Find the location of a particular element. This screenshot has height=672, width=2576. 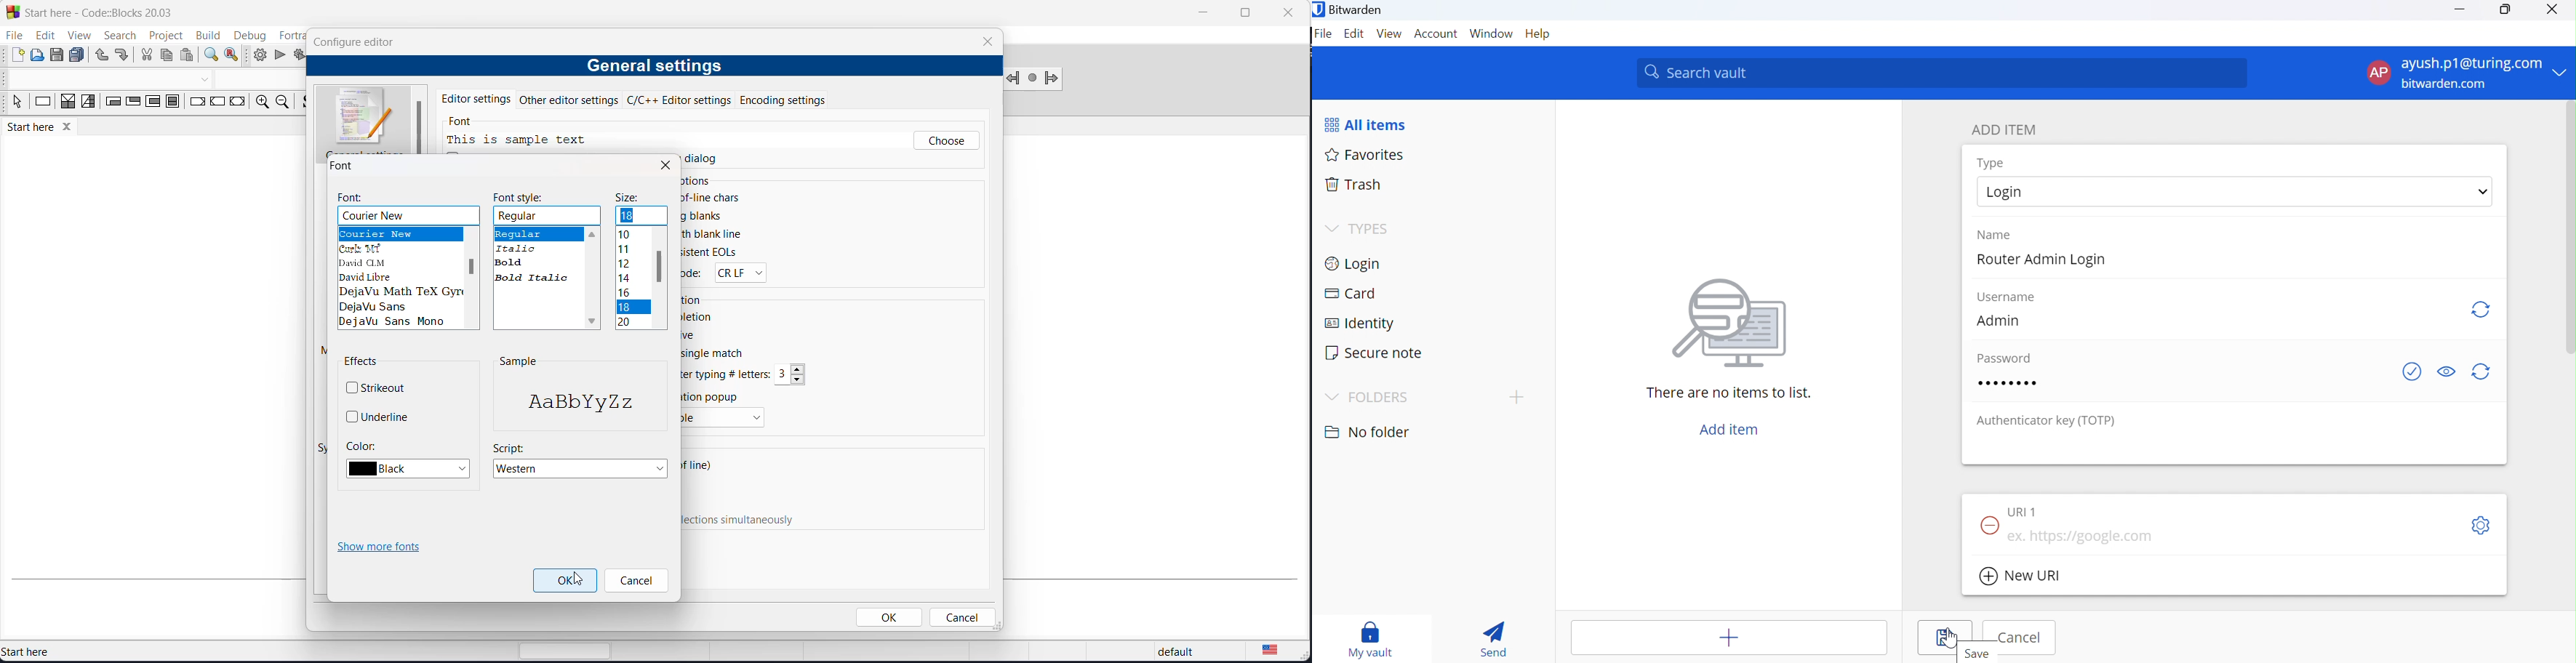

selection brace competion is located at coordinates (516, 427).